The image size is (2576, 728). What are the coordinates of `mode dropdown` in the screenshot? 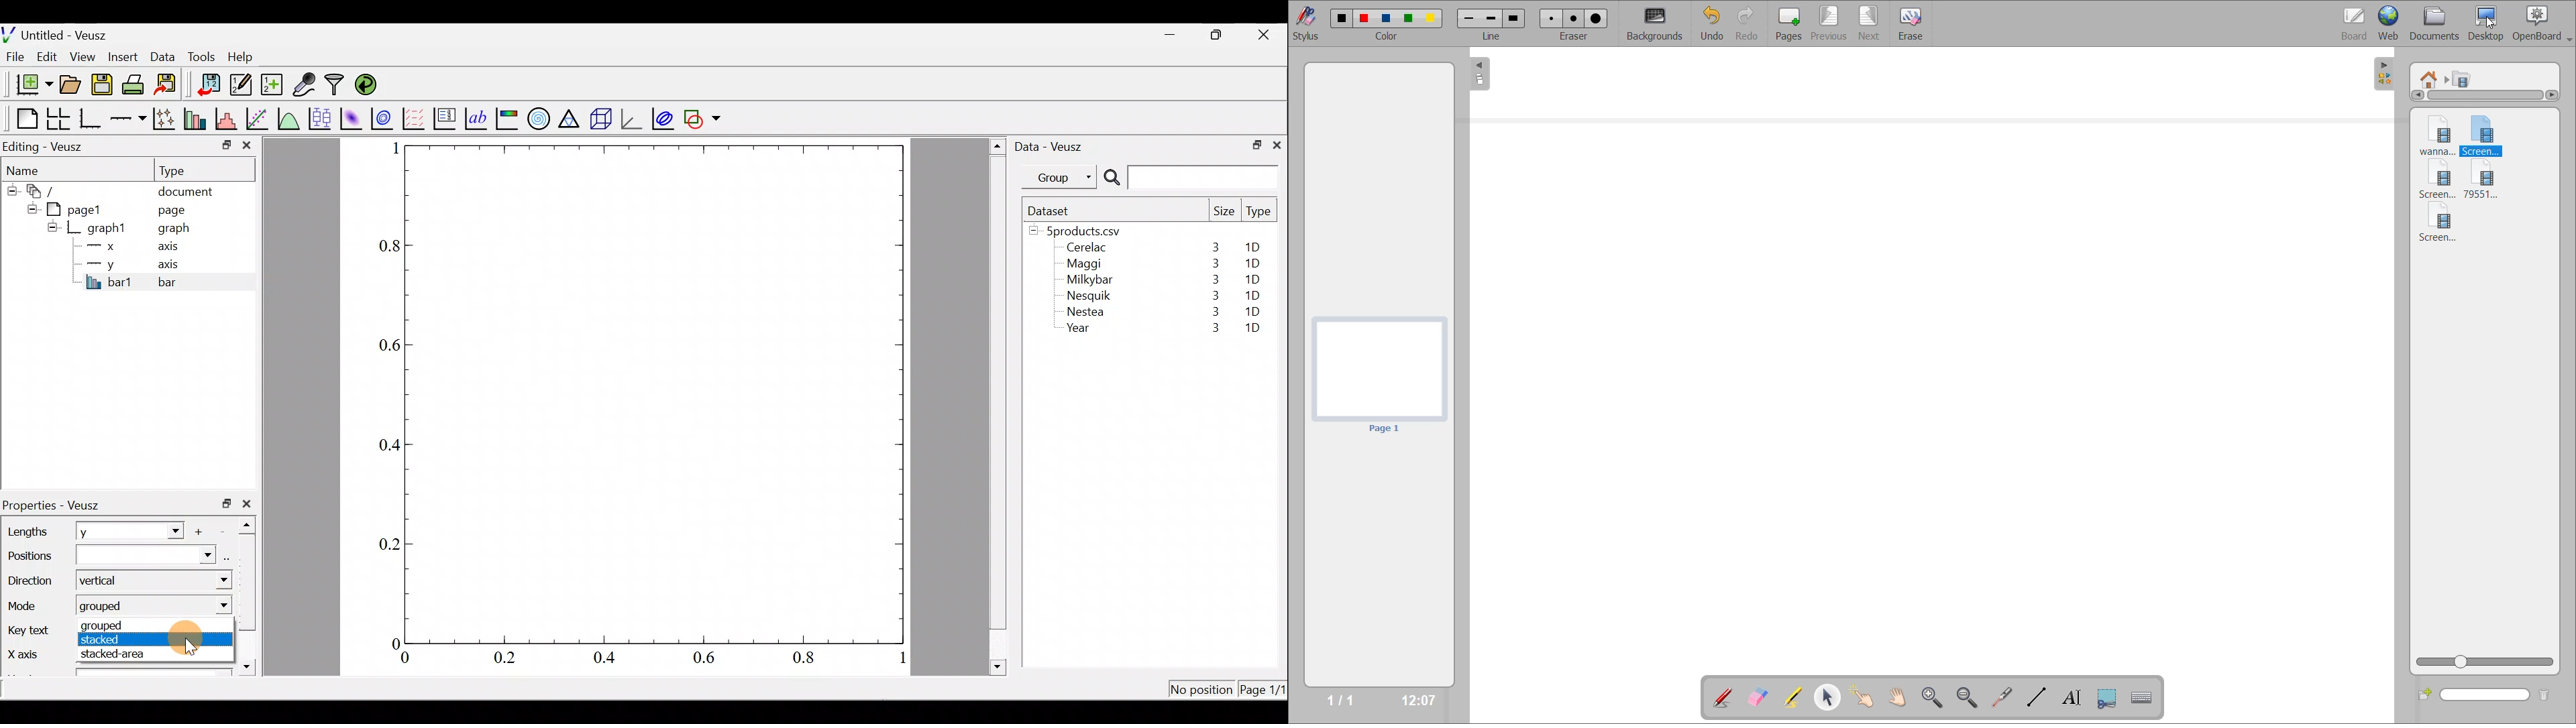 It's located at (217, 604).